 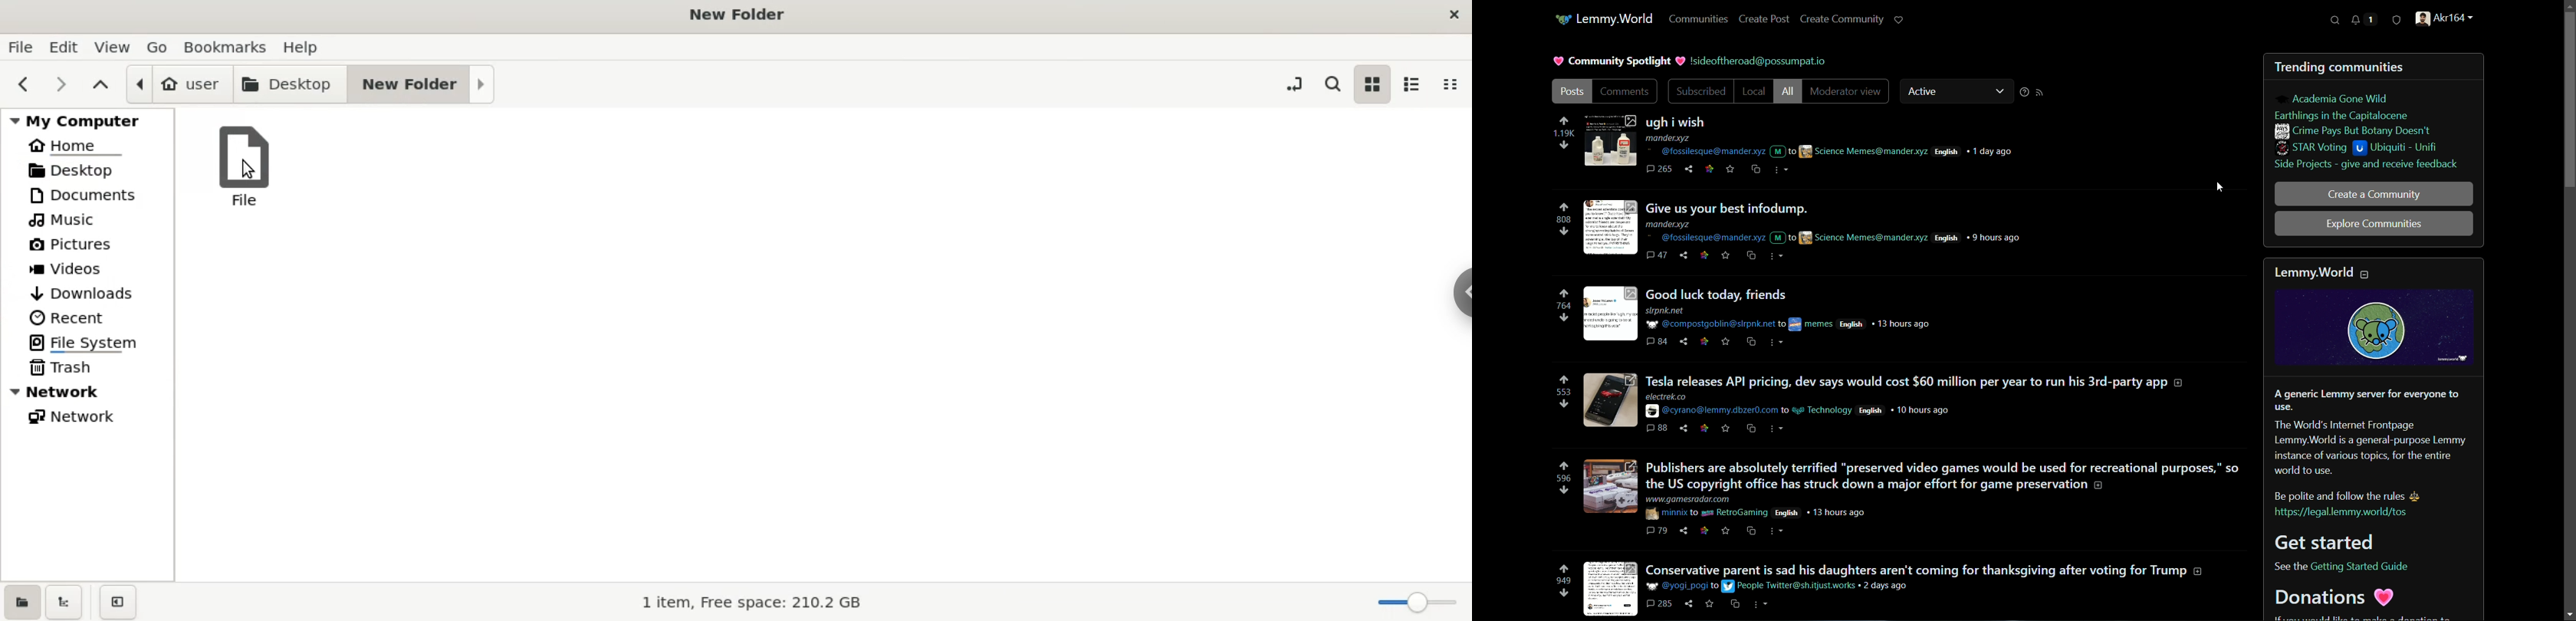 What do you see at coordinates (2563, 309) in the screenshot?
I see `scroll bar` at bounding box center [2563, 309].